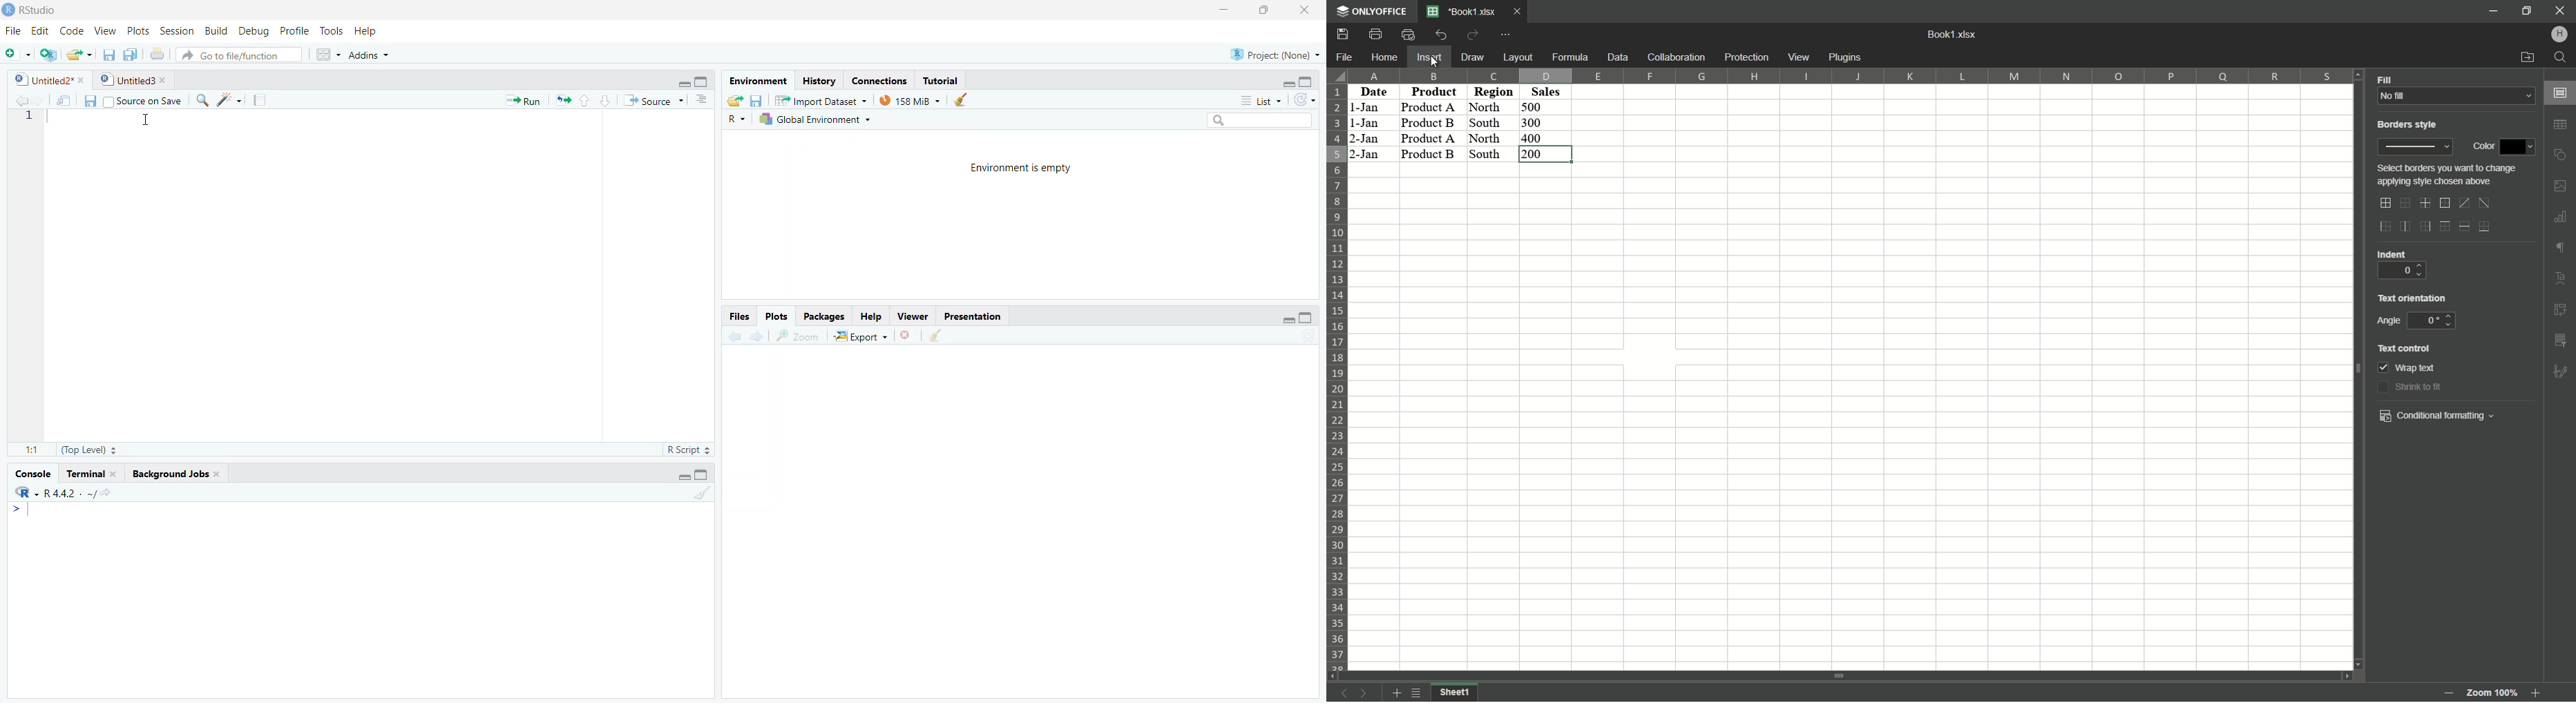 The image size is (2576, 728). What do you see at coordinates (90, 100) in the screenshot?
I see `Save current document` at bounding box center [90, 100].